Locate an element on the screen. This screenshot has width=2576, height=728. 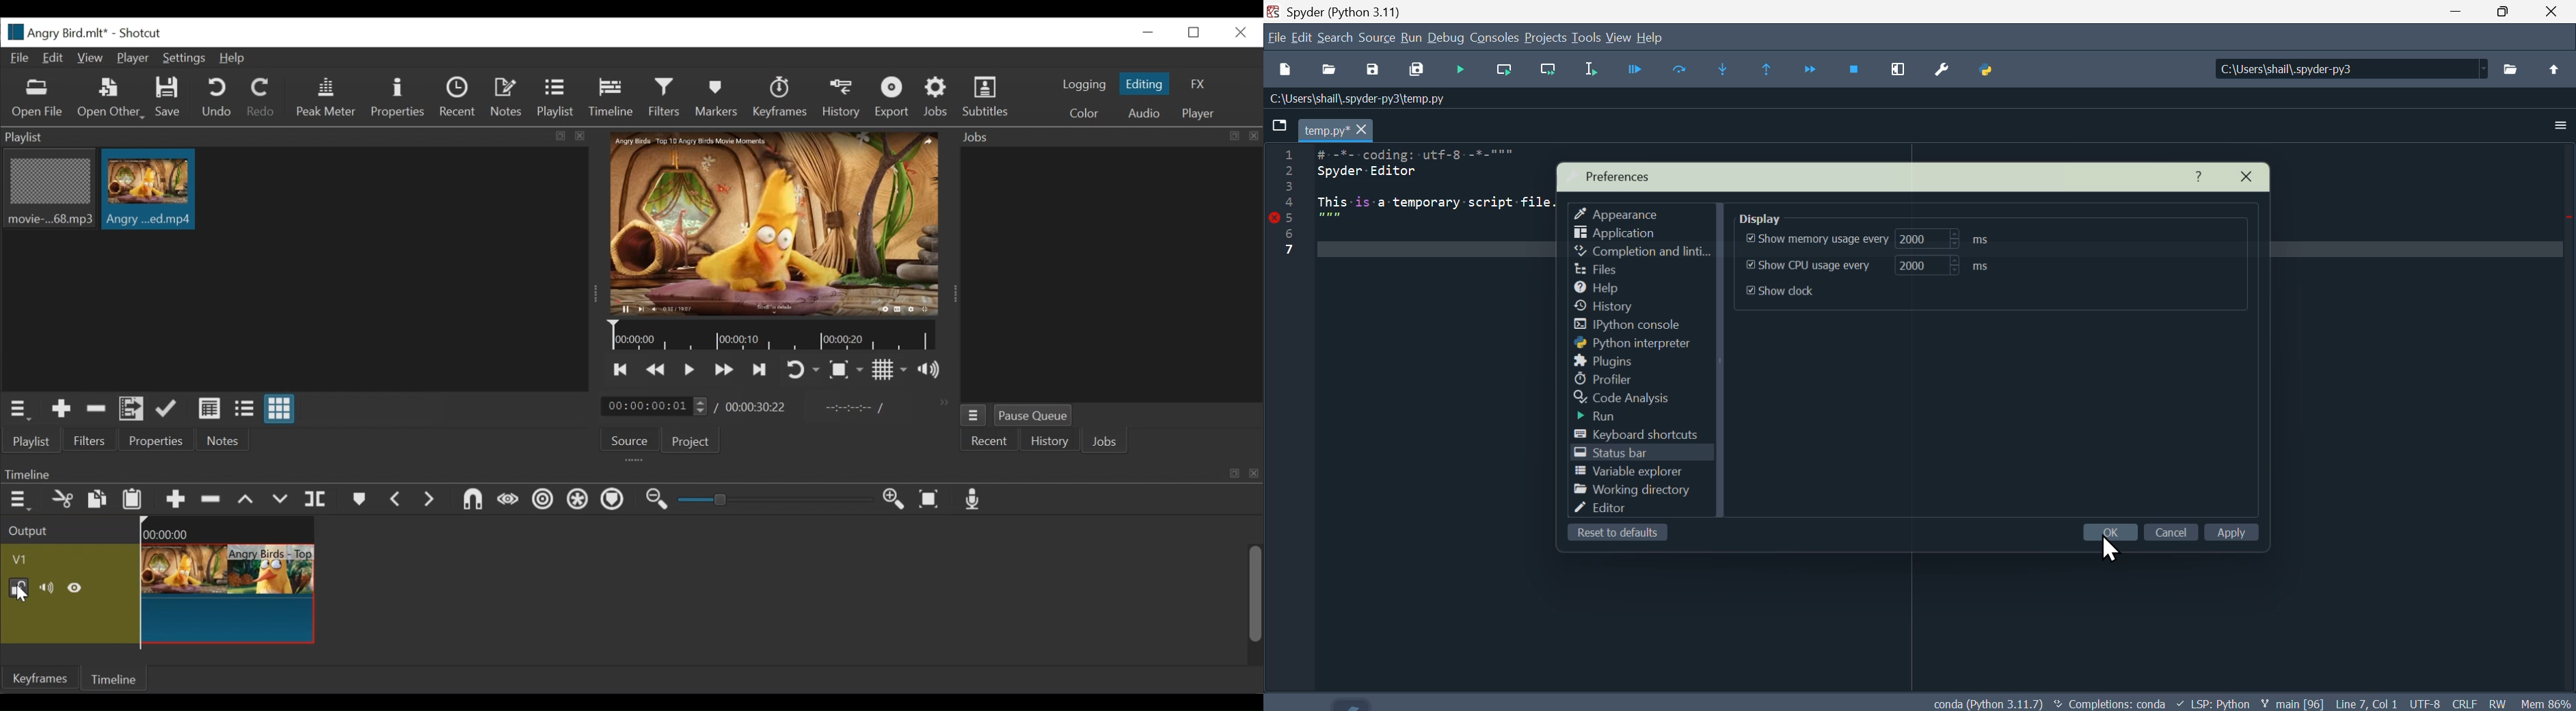
Python interpreter is located at coordinates (1633, 344).